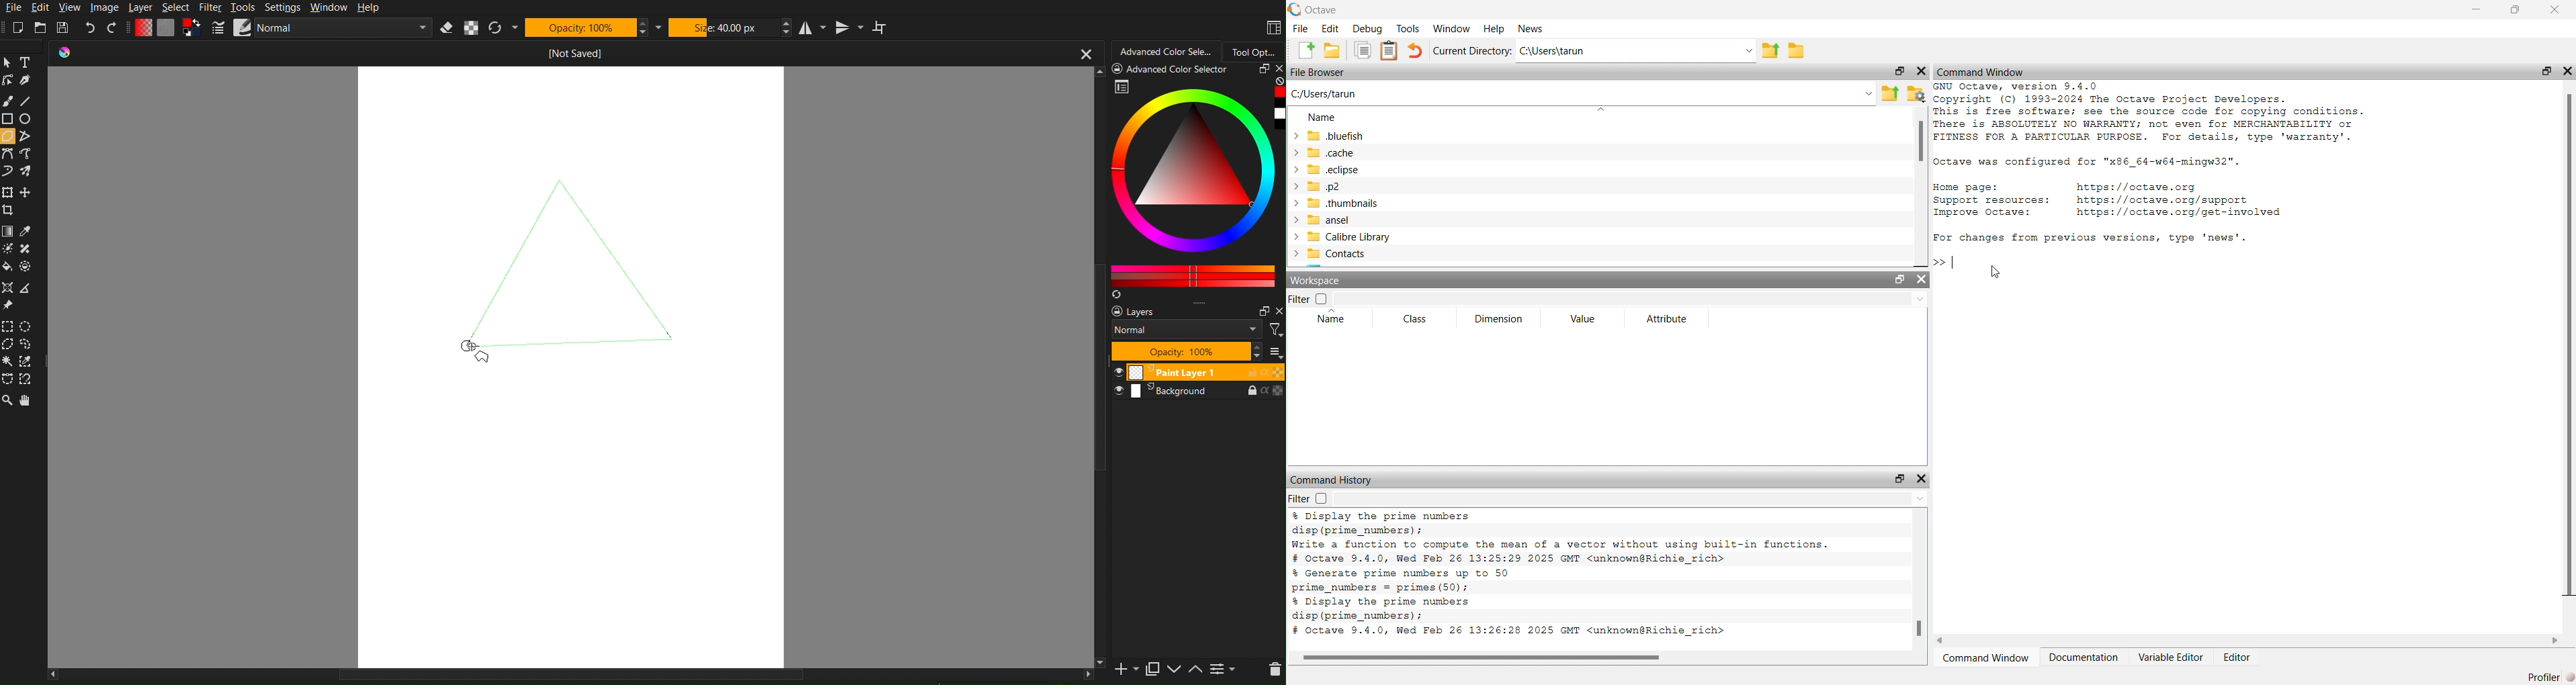 The width and height of the screenshot is (2576, 700). I want to click on edit shapes tool, so click(9, 82).